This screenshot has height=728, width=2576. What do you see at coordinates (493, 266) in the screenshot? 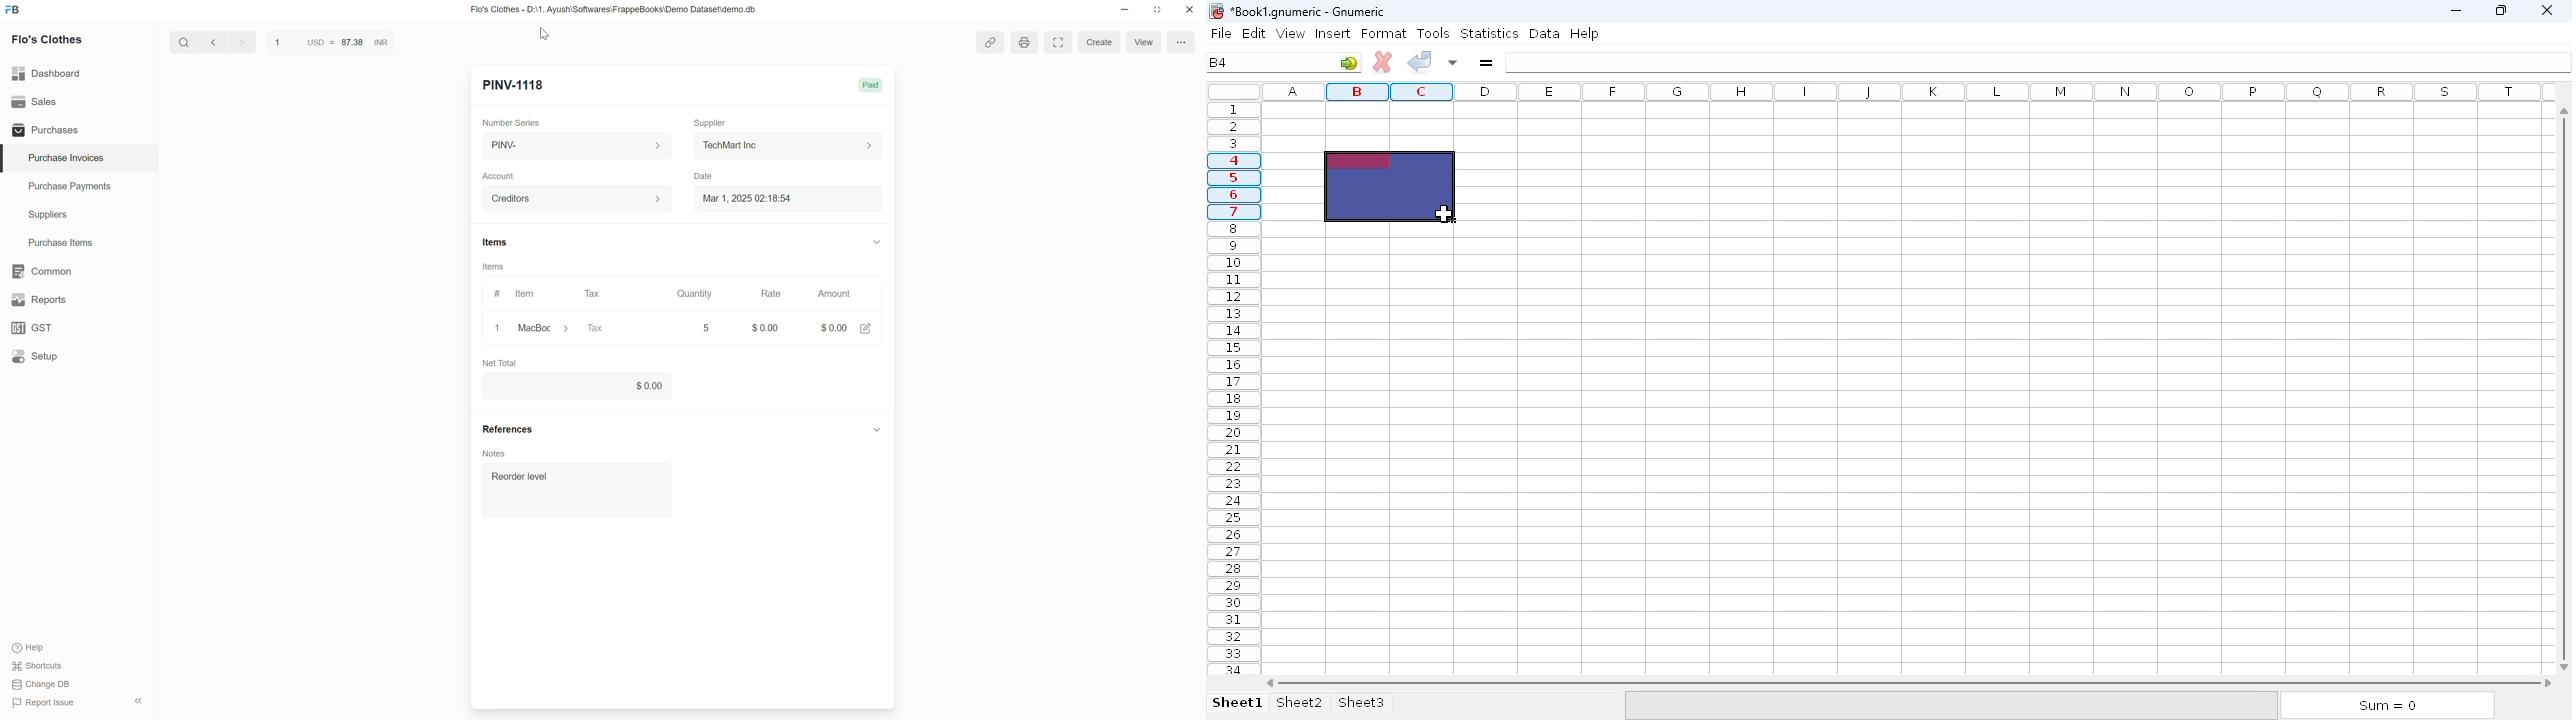
I see `Items` at bounding box center [493, 266].